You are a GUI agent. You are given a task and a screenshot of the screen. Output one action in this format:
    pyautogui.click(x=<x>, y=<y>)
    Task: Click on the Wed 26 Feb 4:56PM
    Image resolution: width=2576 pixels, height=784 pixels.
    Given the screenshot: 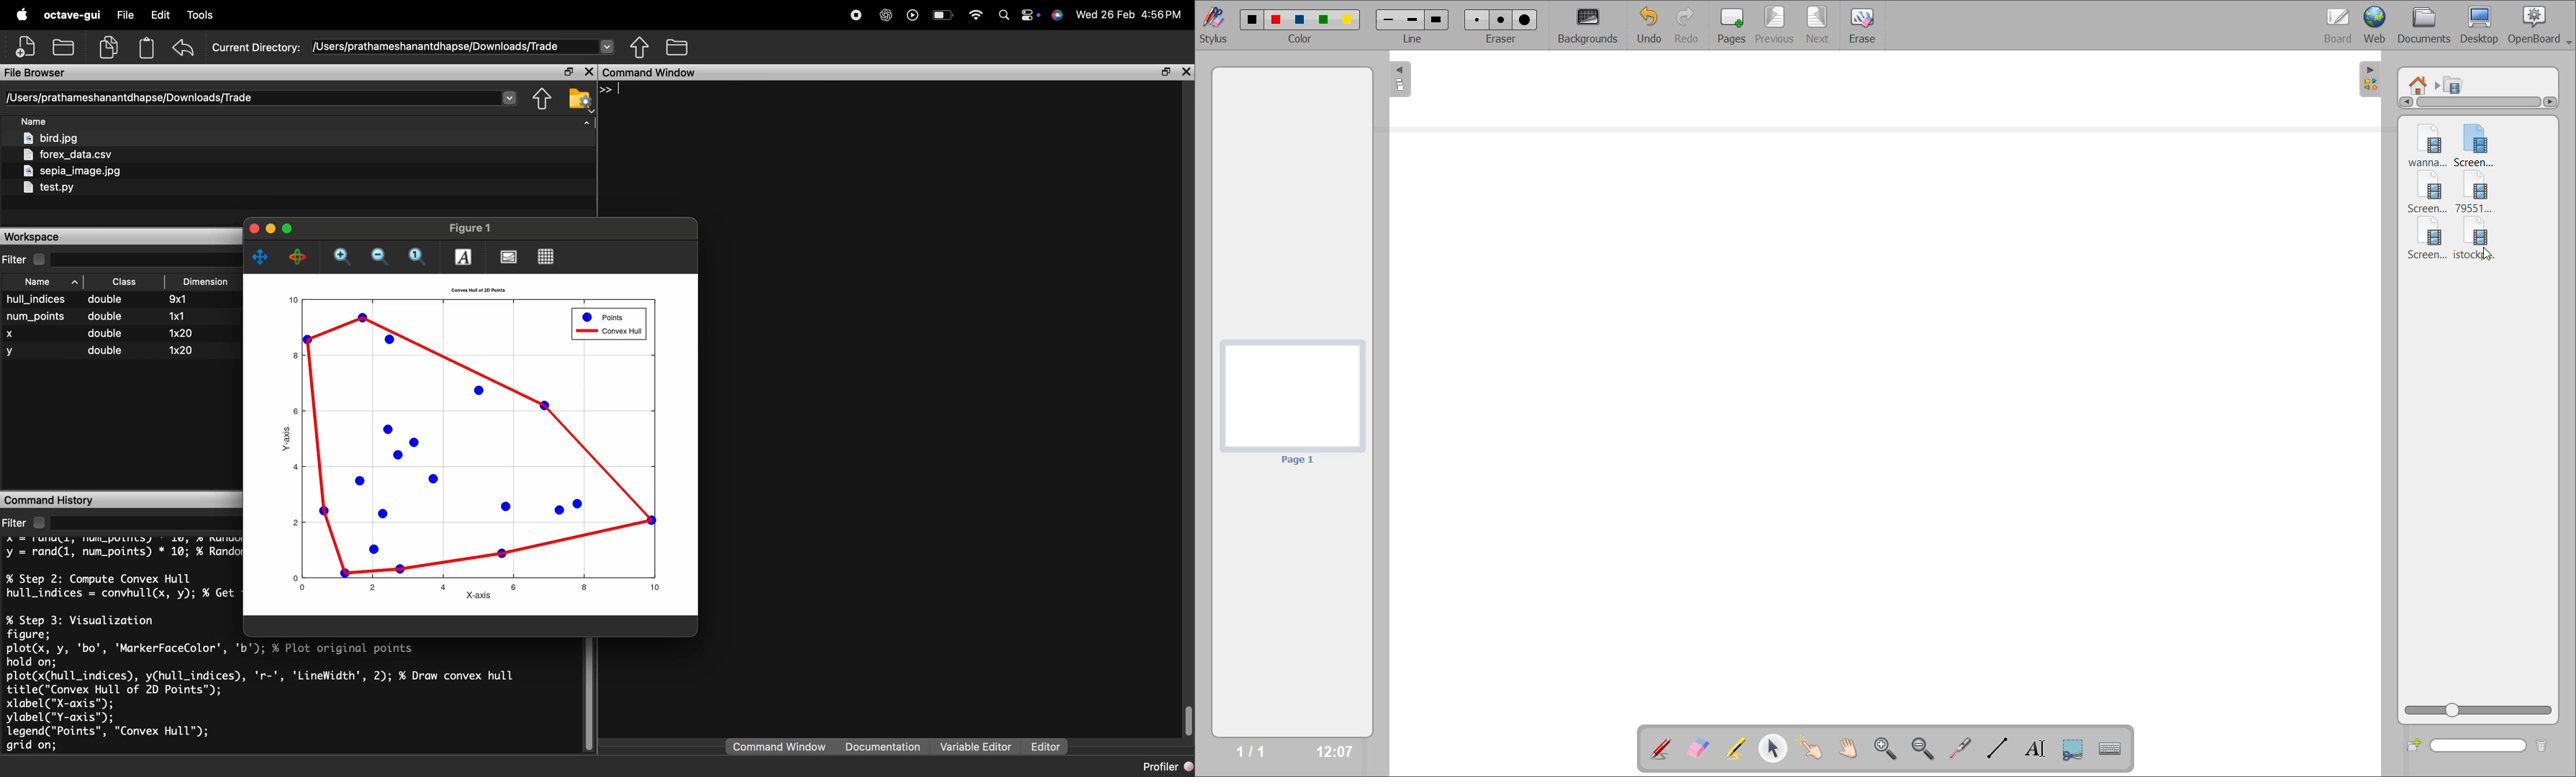 What is the action you would take?
    pyautogui.click(x=1130, y=15)
    